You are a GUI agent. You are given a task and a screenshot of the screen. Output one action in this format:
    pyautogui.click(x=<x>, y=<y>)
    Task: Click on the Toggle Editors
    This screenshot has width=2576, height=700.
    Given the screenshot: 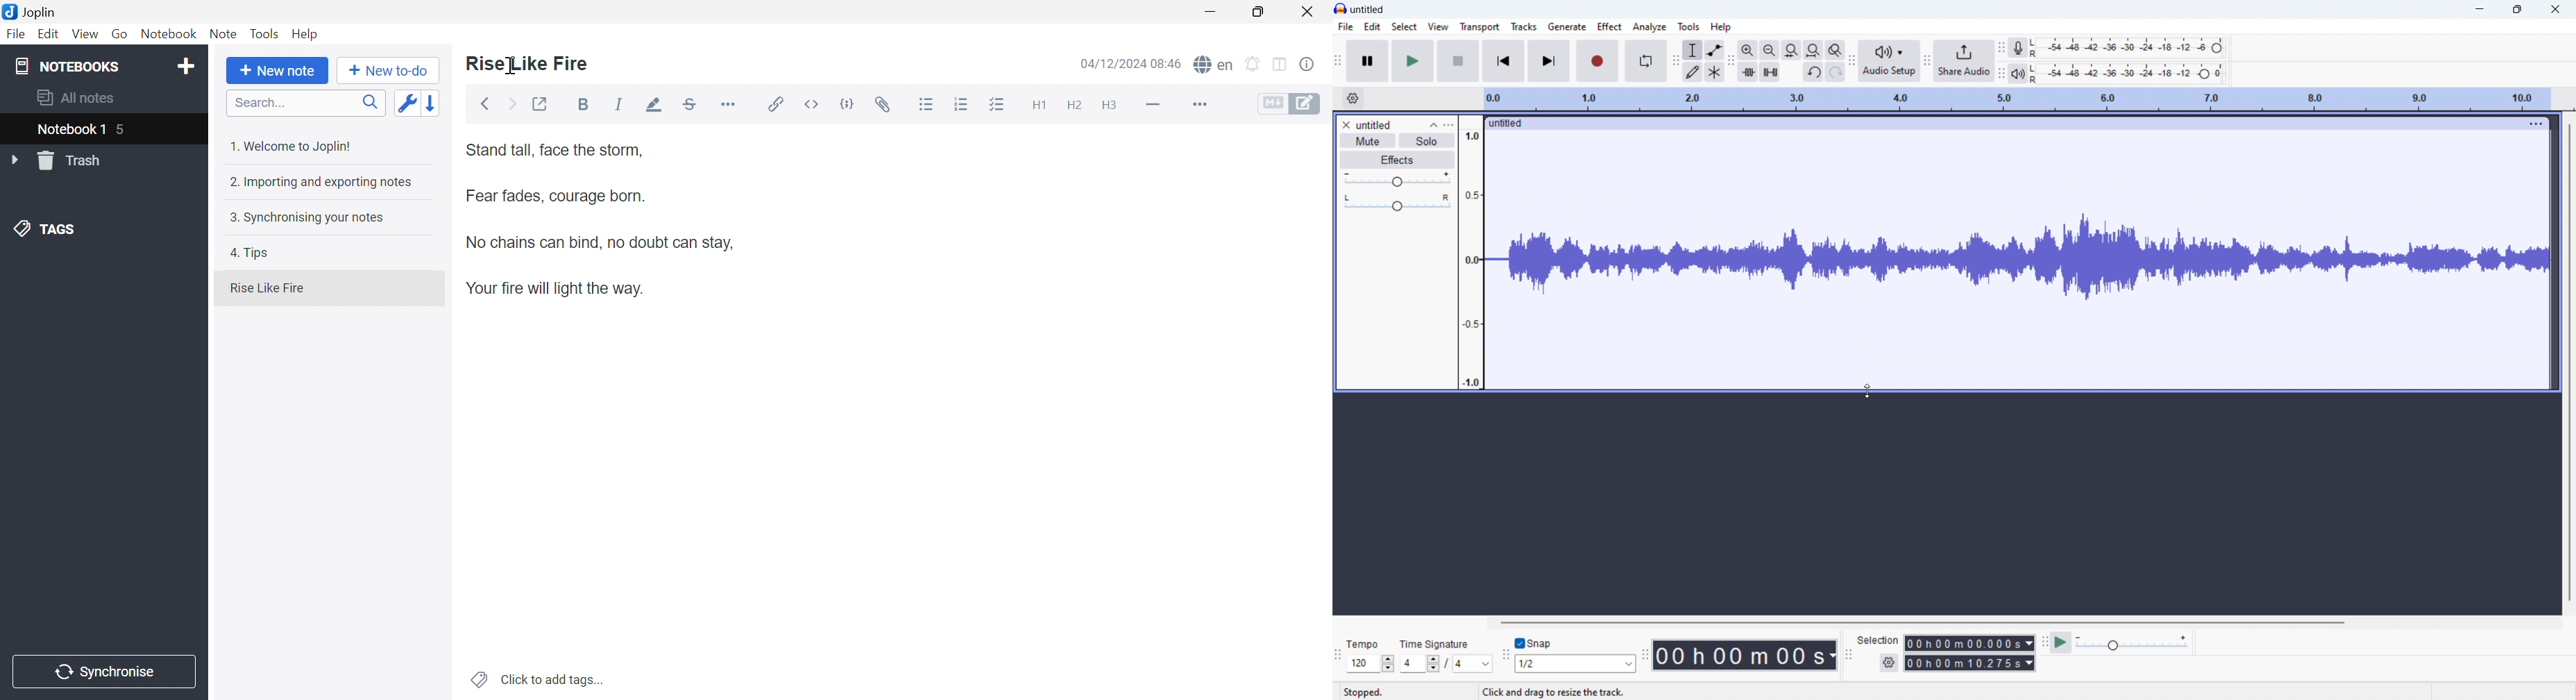 What is the action you would take?
    pyautogui.click(x=1285, y=106)
    